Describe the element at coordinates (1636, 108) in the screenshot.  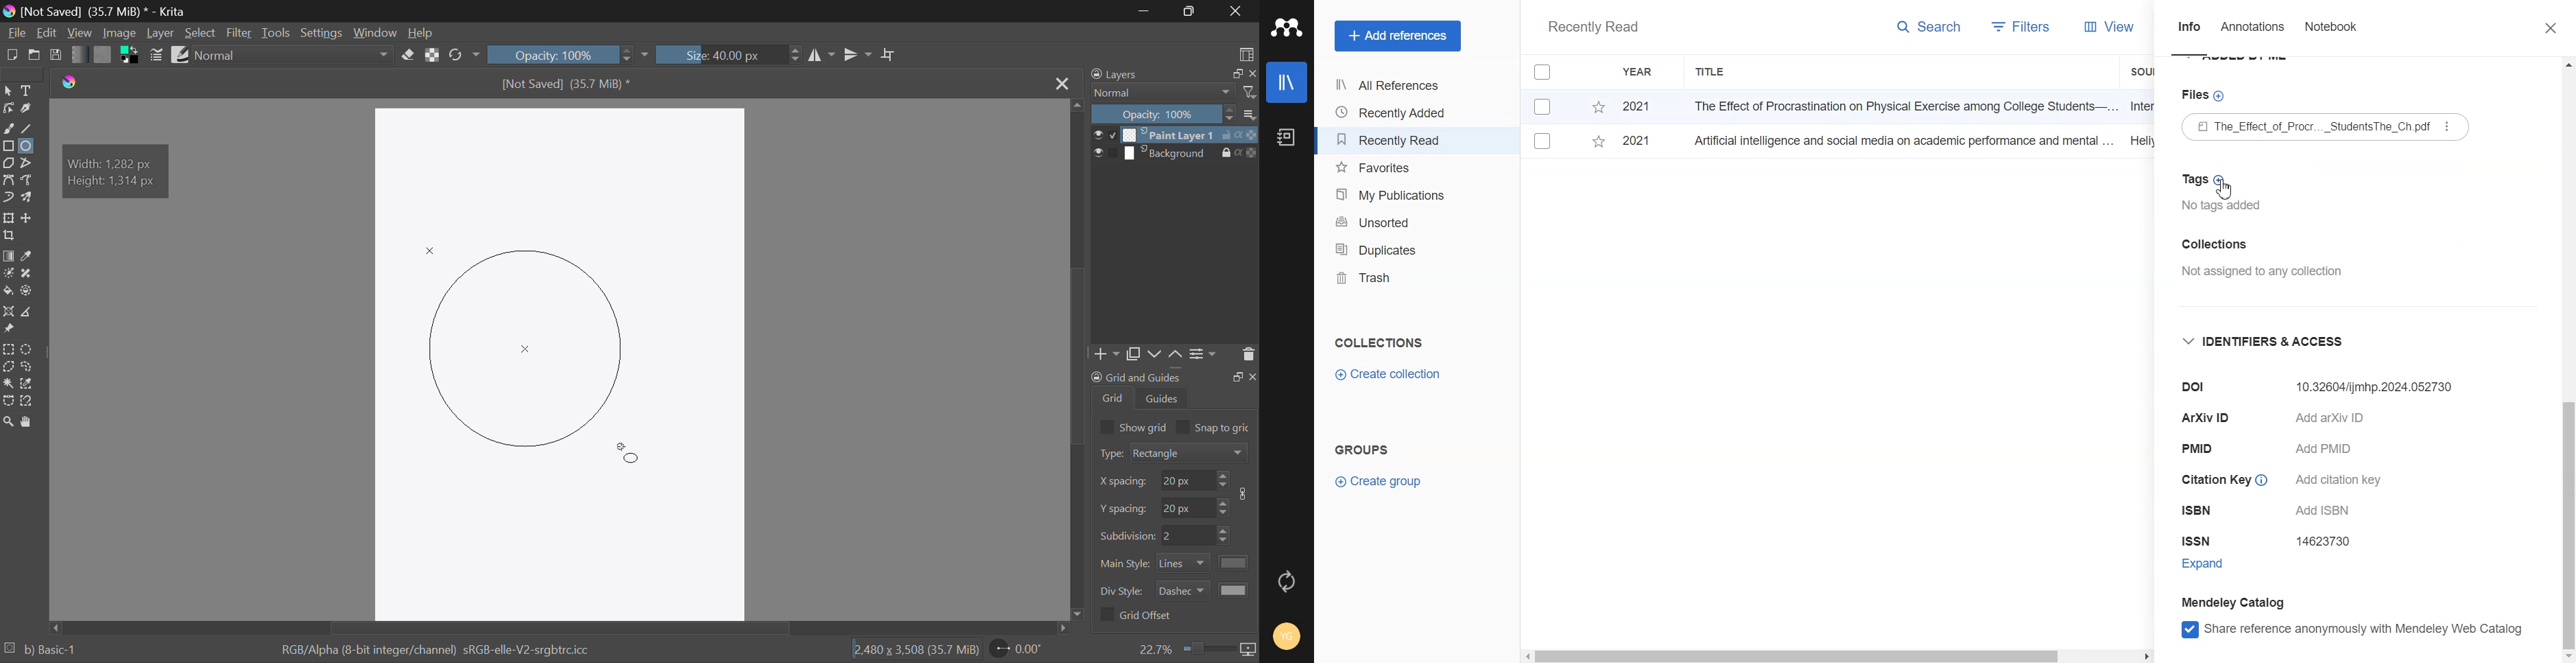
I see `2021` at that location.